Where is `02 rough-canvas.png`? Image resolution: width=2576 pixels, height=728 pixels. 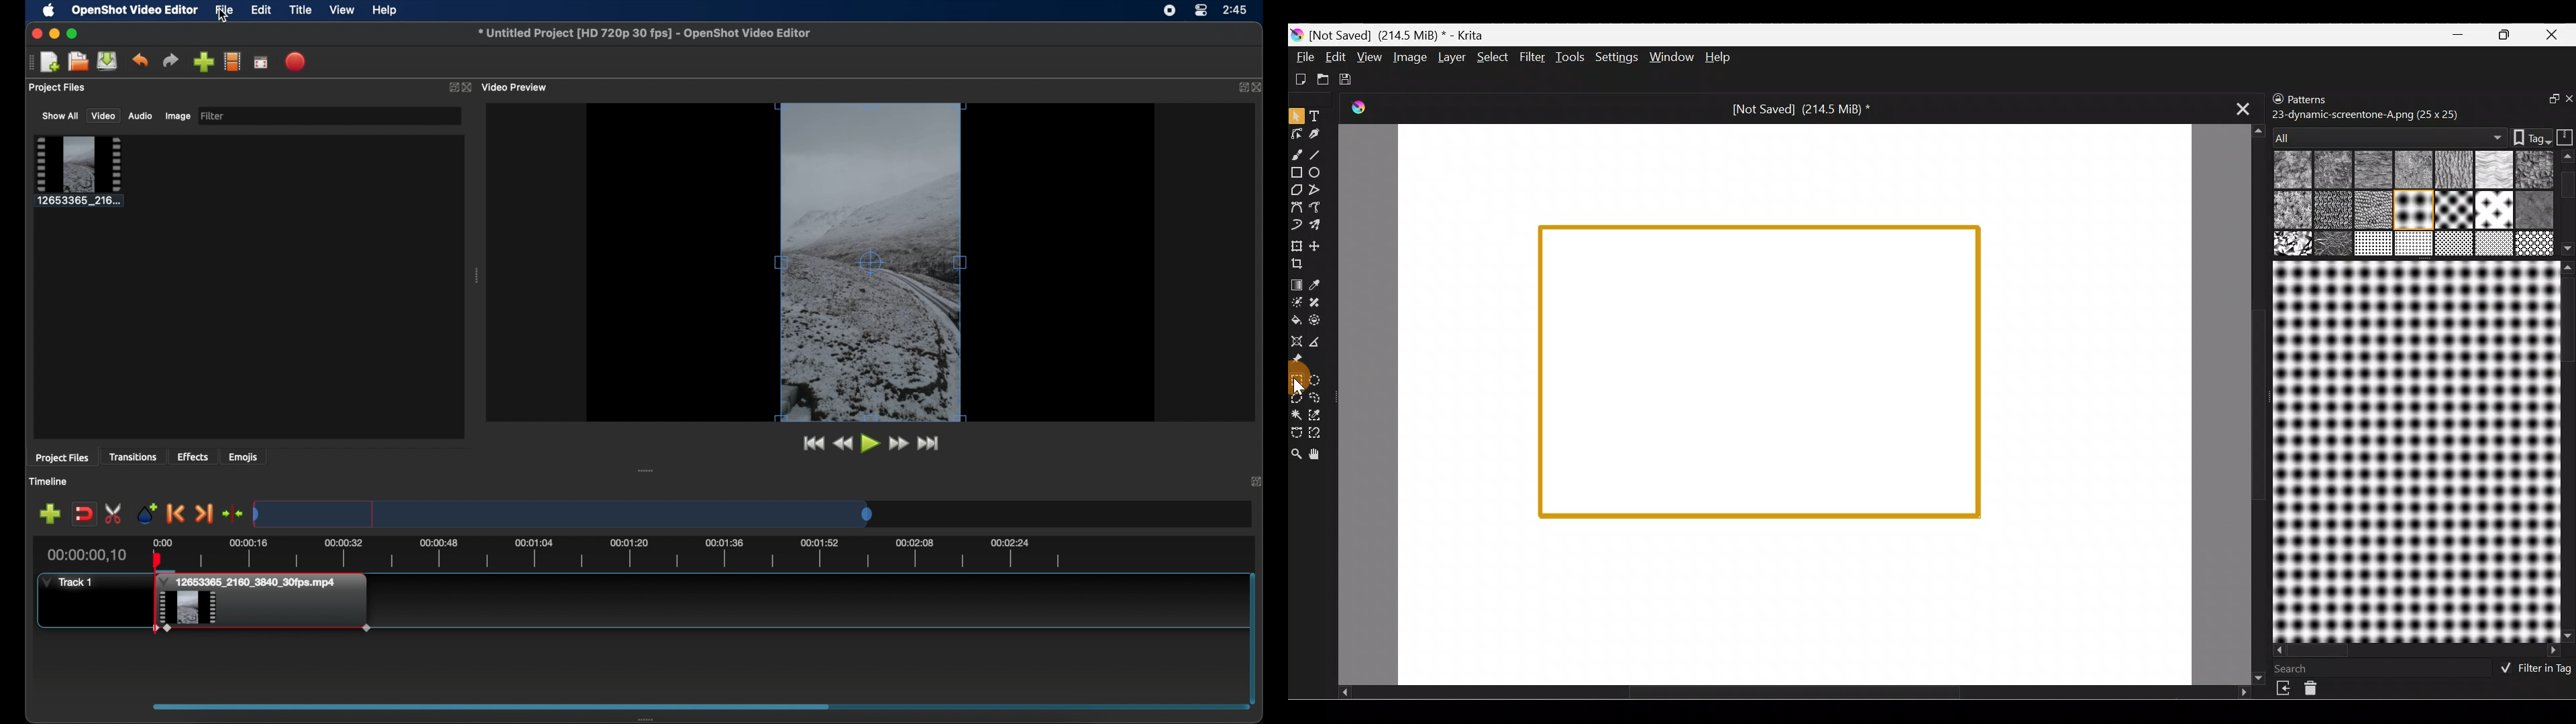
02 rough-canvas.png is located at coordinates (2334, 169).